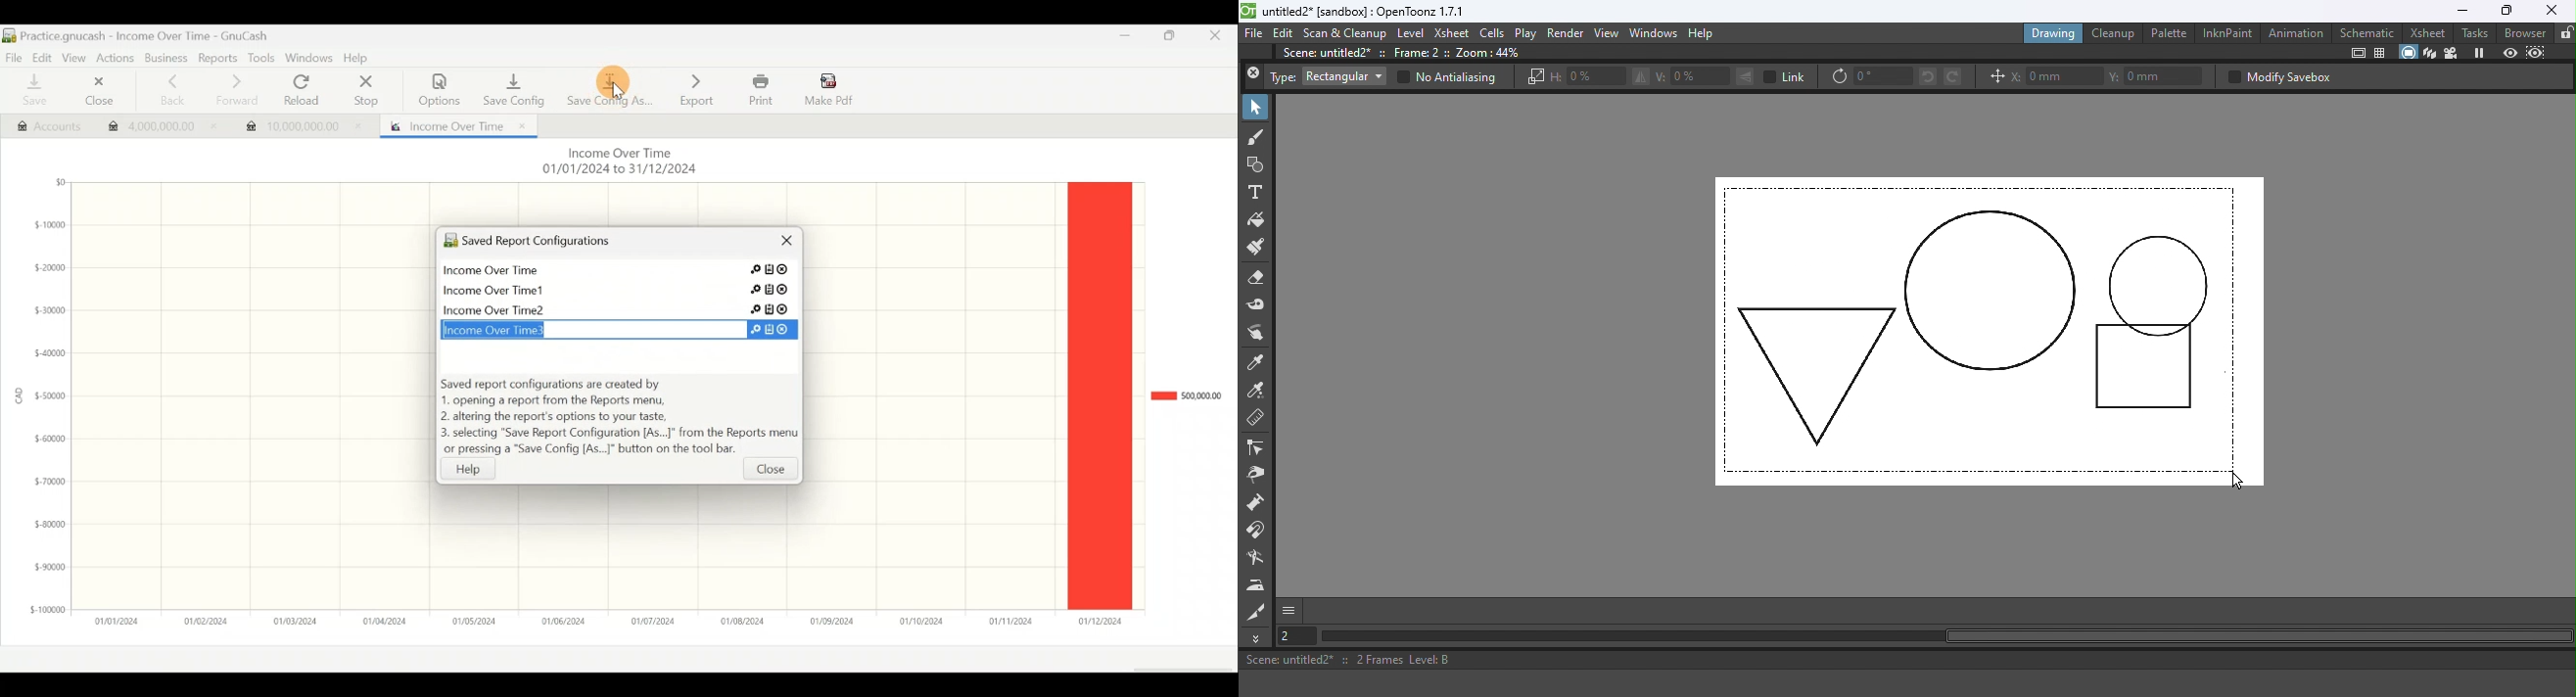 This screenshot has width=2576, height=700. I want to click on Cells, so click(1493, 32).